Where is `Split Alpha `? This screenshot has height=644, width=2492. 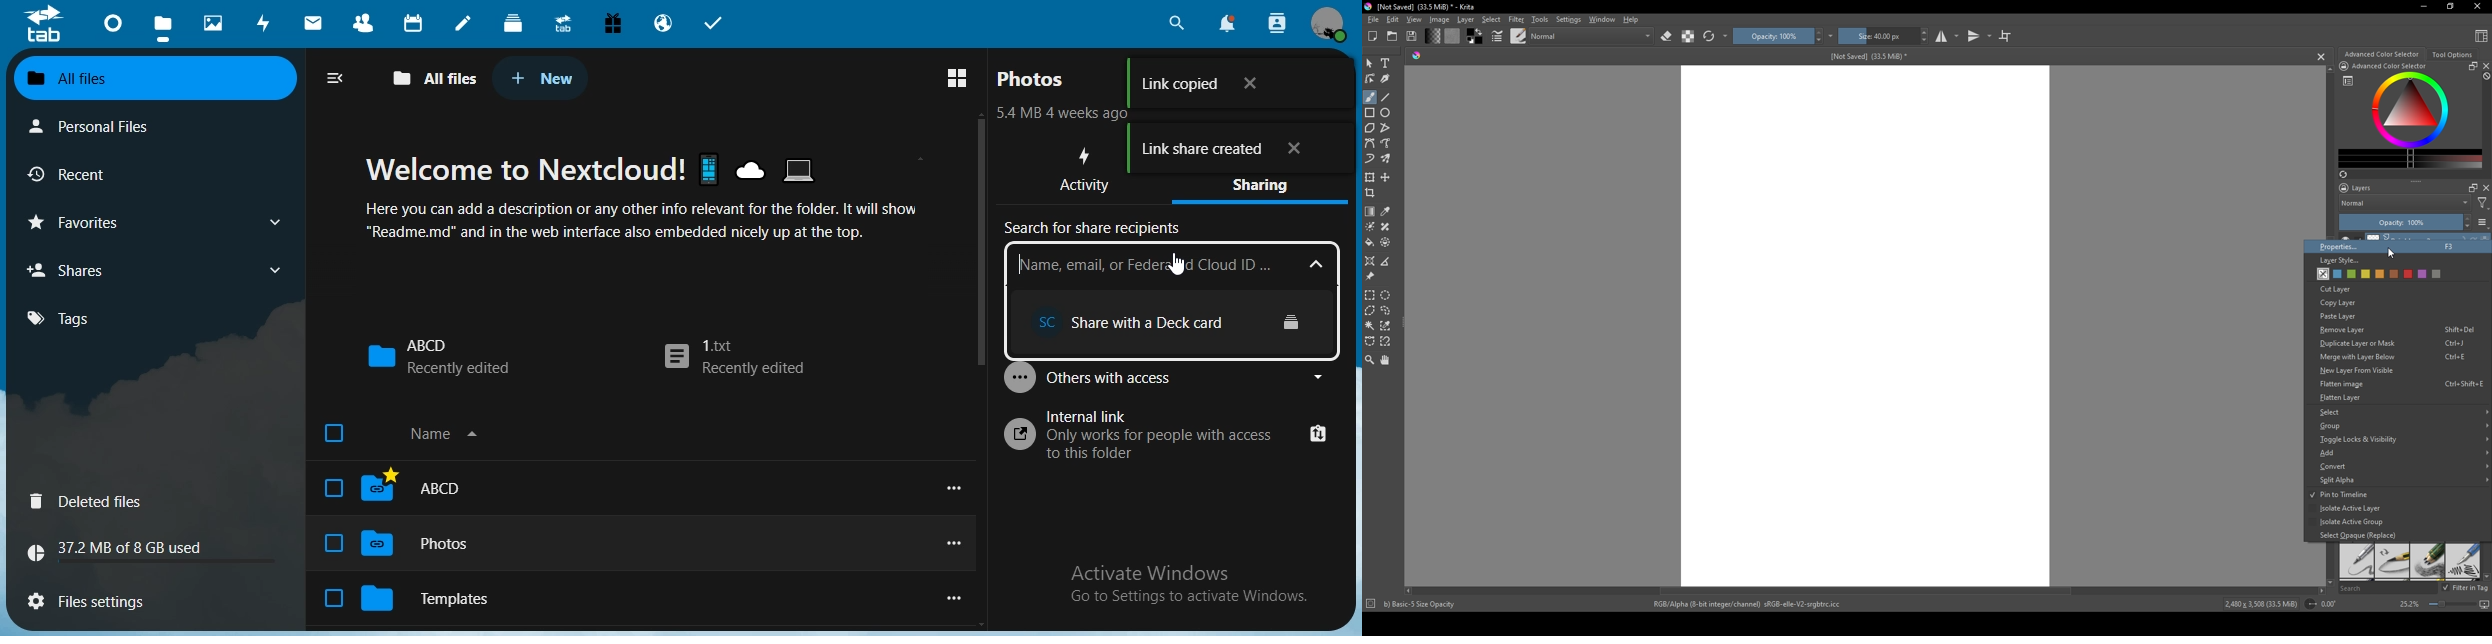
Split Alpha  is located at coordinates (2400, 480).